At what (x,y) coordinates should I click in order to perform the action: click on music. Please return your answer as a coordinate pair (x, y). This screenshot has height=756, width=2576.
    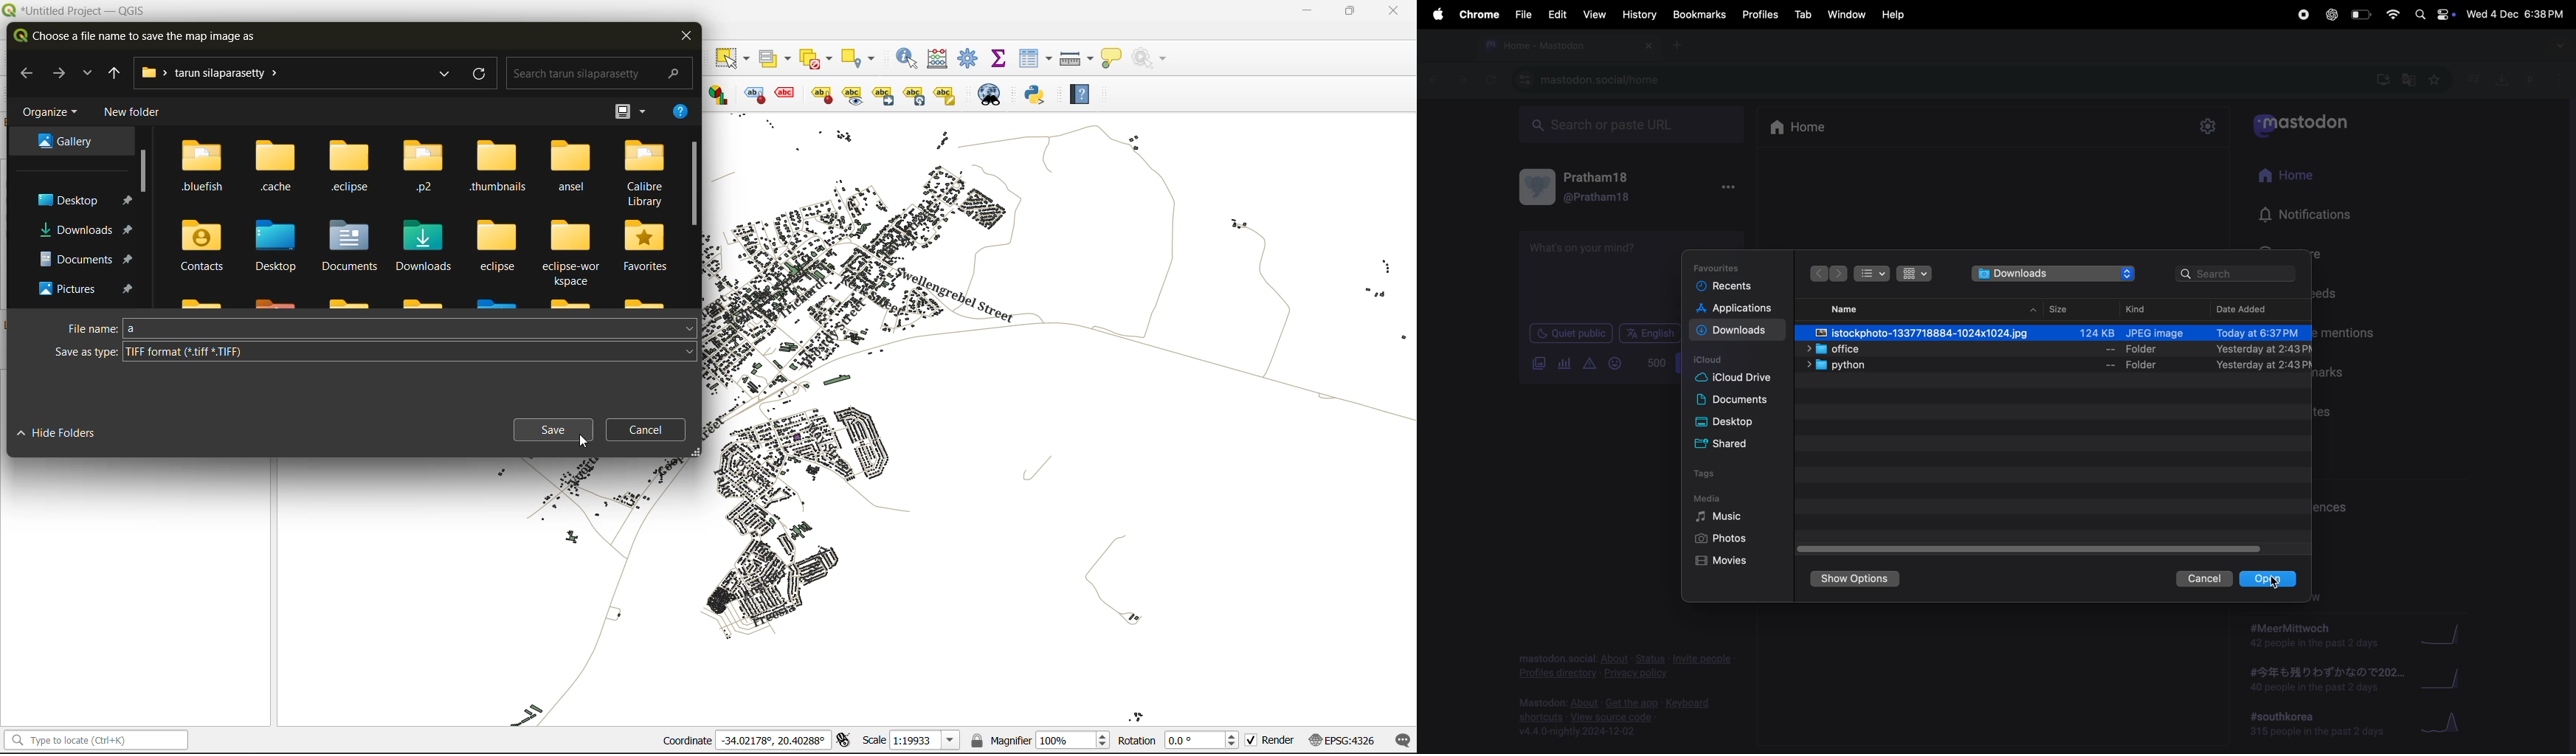
    Looking at the image, I should click on (2475, 80).